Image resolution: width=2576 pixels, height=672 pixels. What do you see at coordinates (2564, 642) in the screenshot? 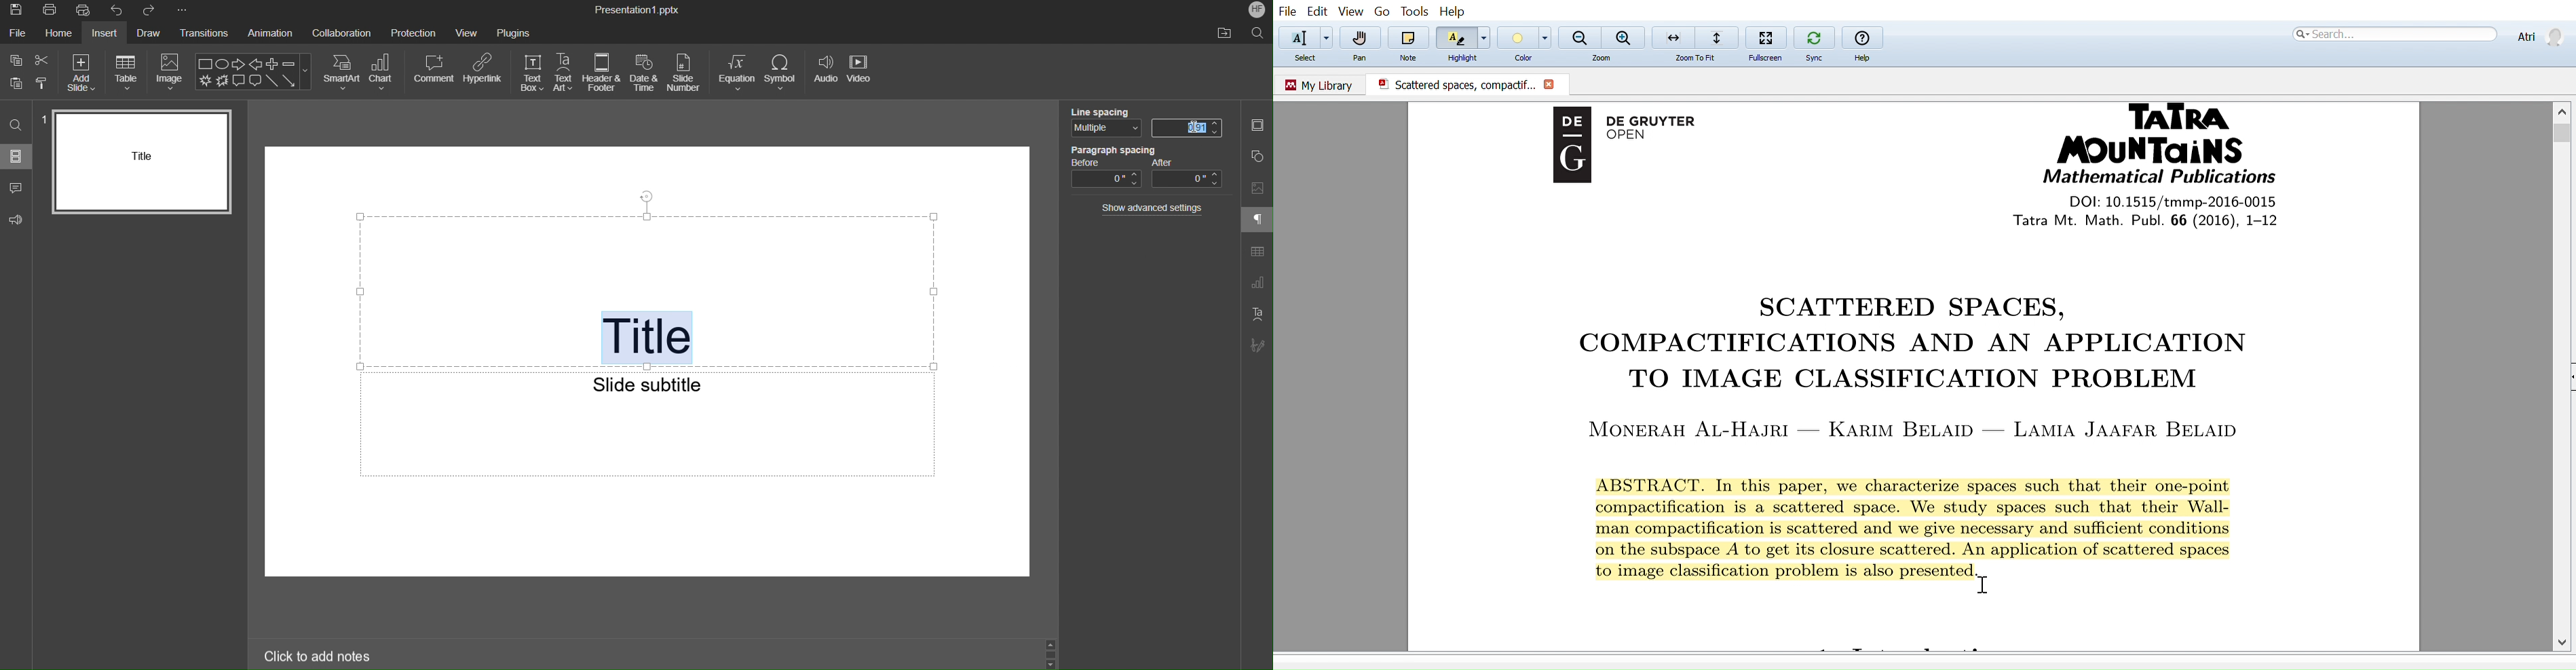
I see `Move down` at bounding box center [2564, 642].